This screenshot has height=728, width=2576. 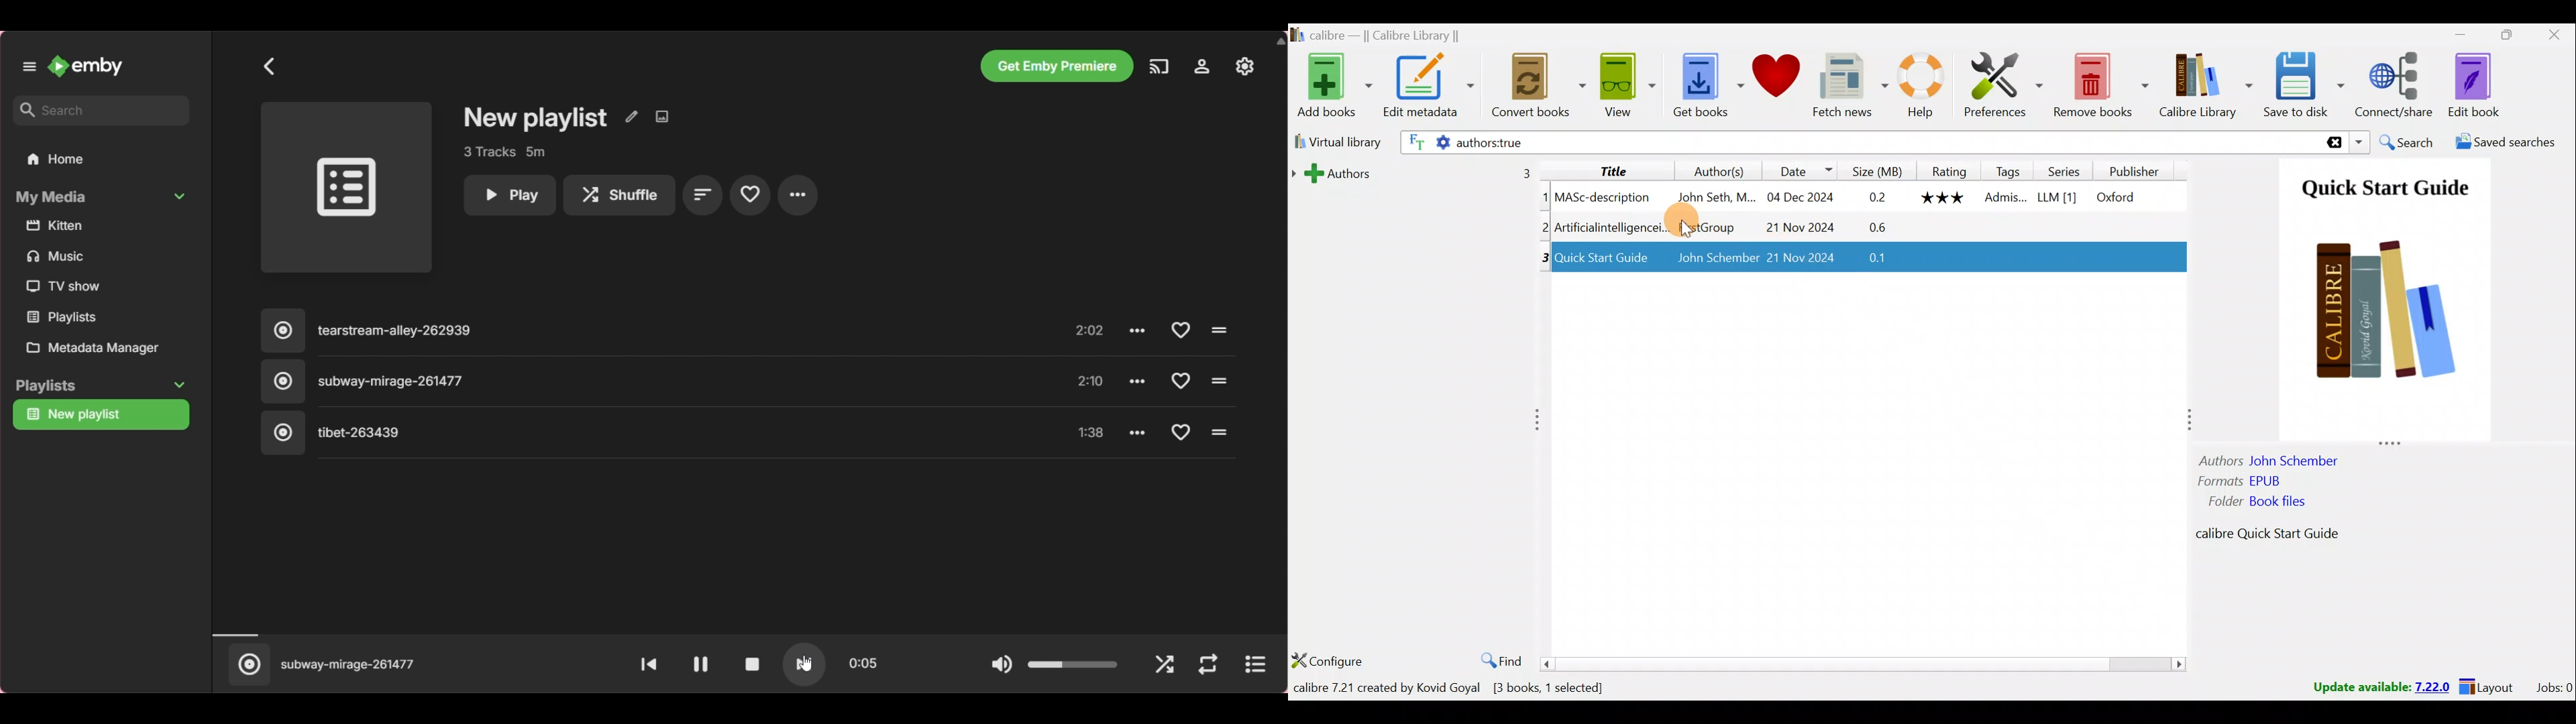 What do you see at coordinates (2550, 37) in the screenshot?
I see `Close` at bounding box center [2550, 37].